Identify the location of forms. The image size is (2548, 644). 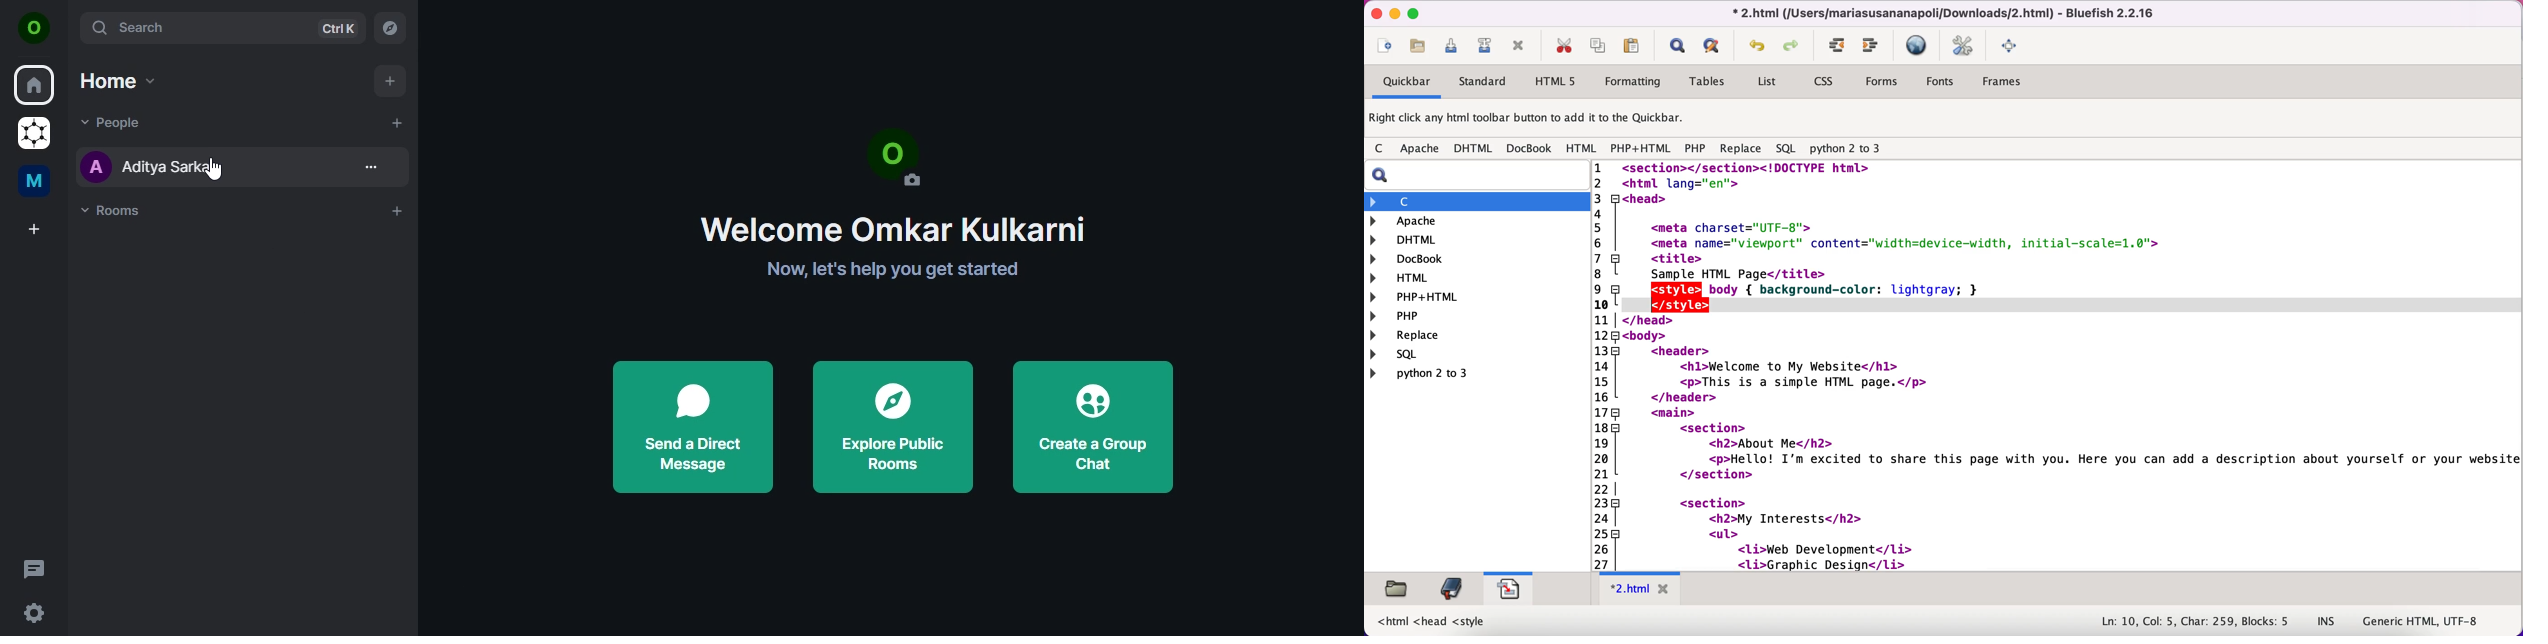
(1884, 84).